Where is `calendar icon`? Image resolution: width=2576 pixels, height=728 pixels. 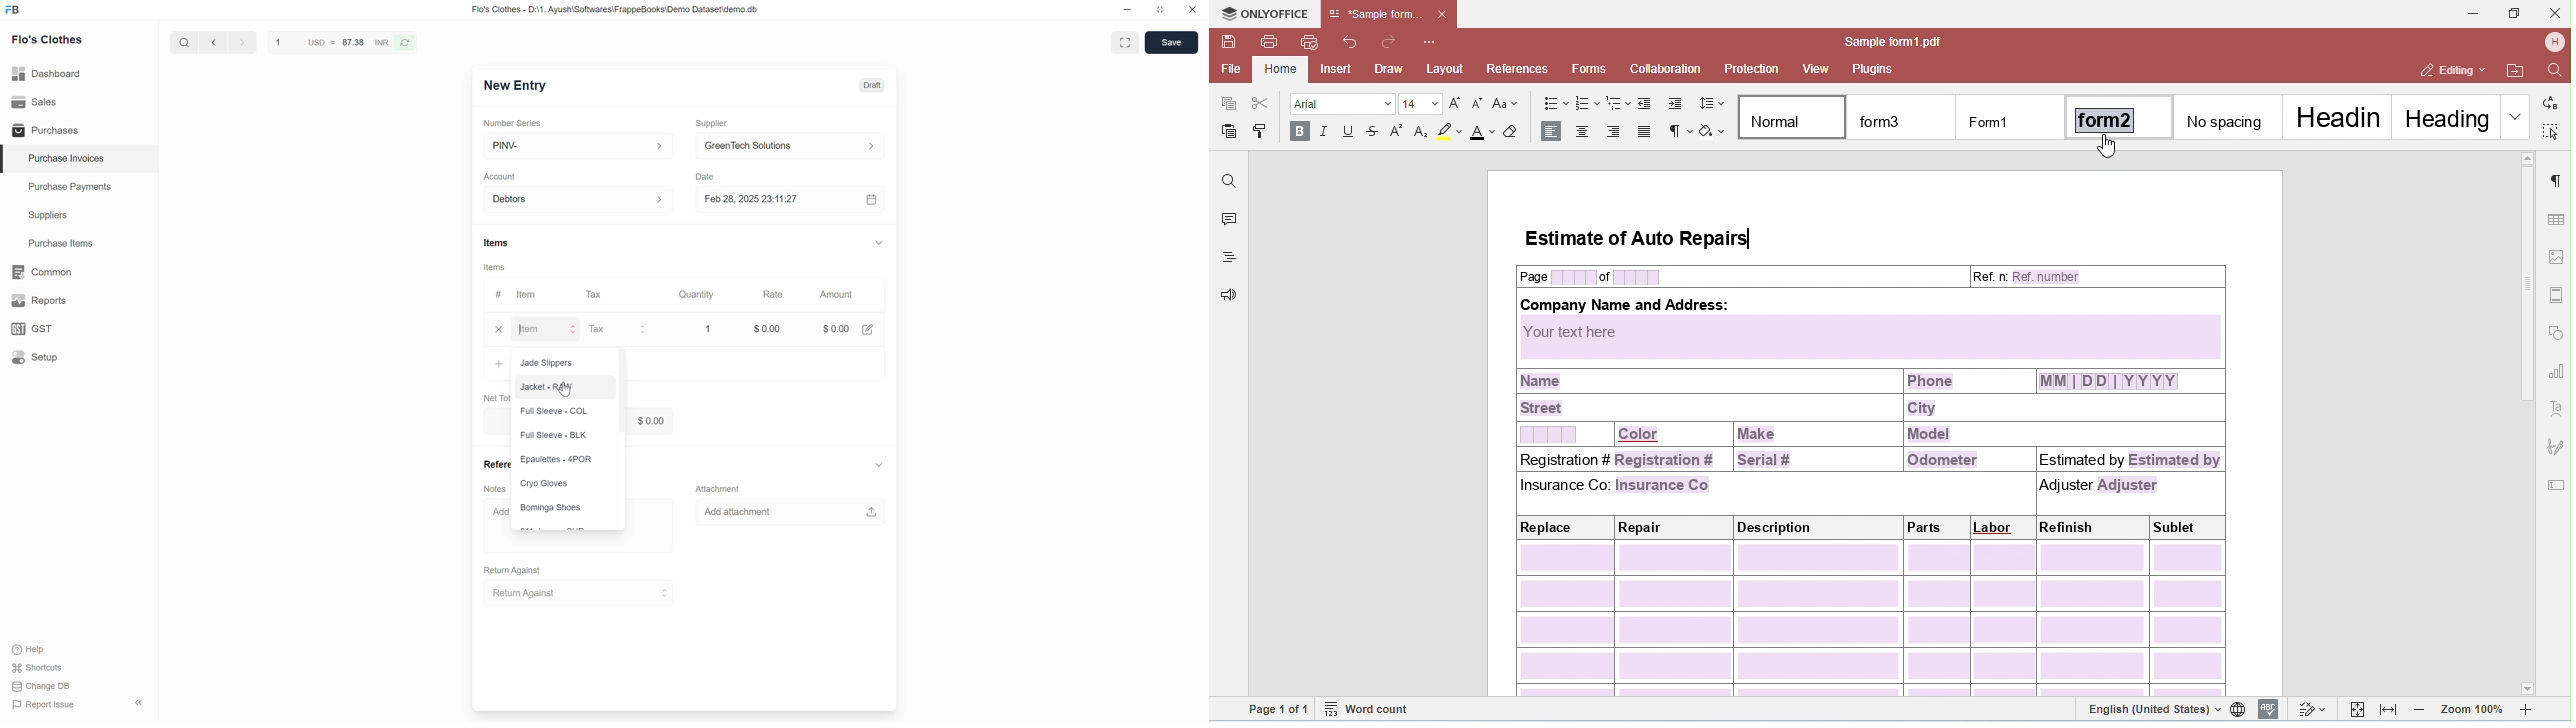
calendar icon is located at coordinates (870, 199).